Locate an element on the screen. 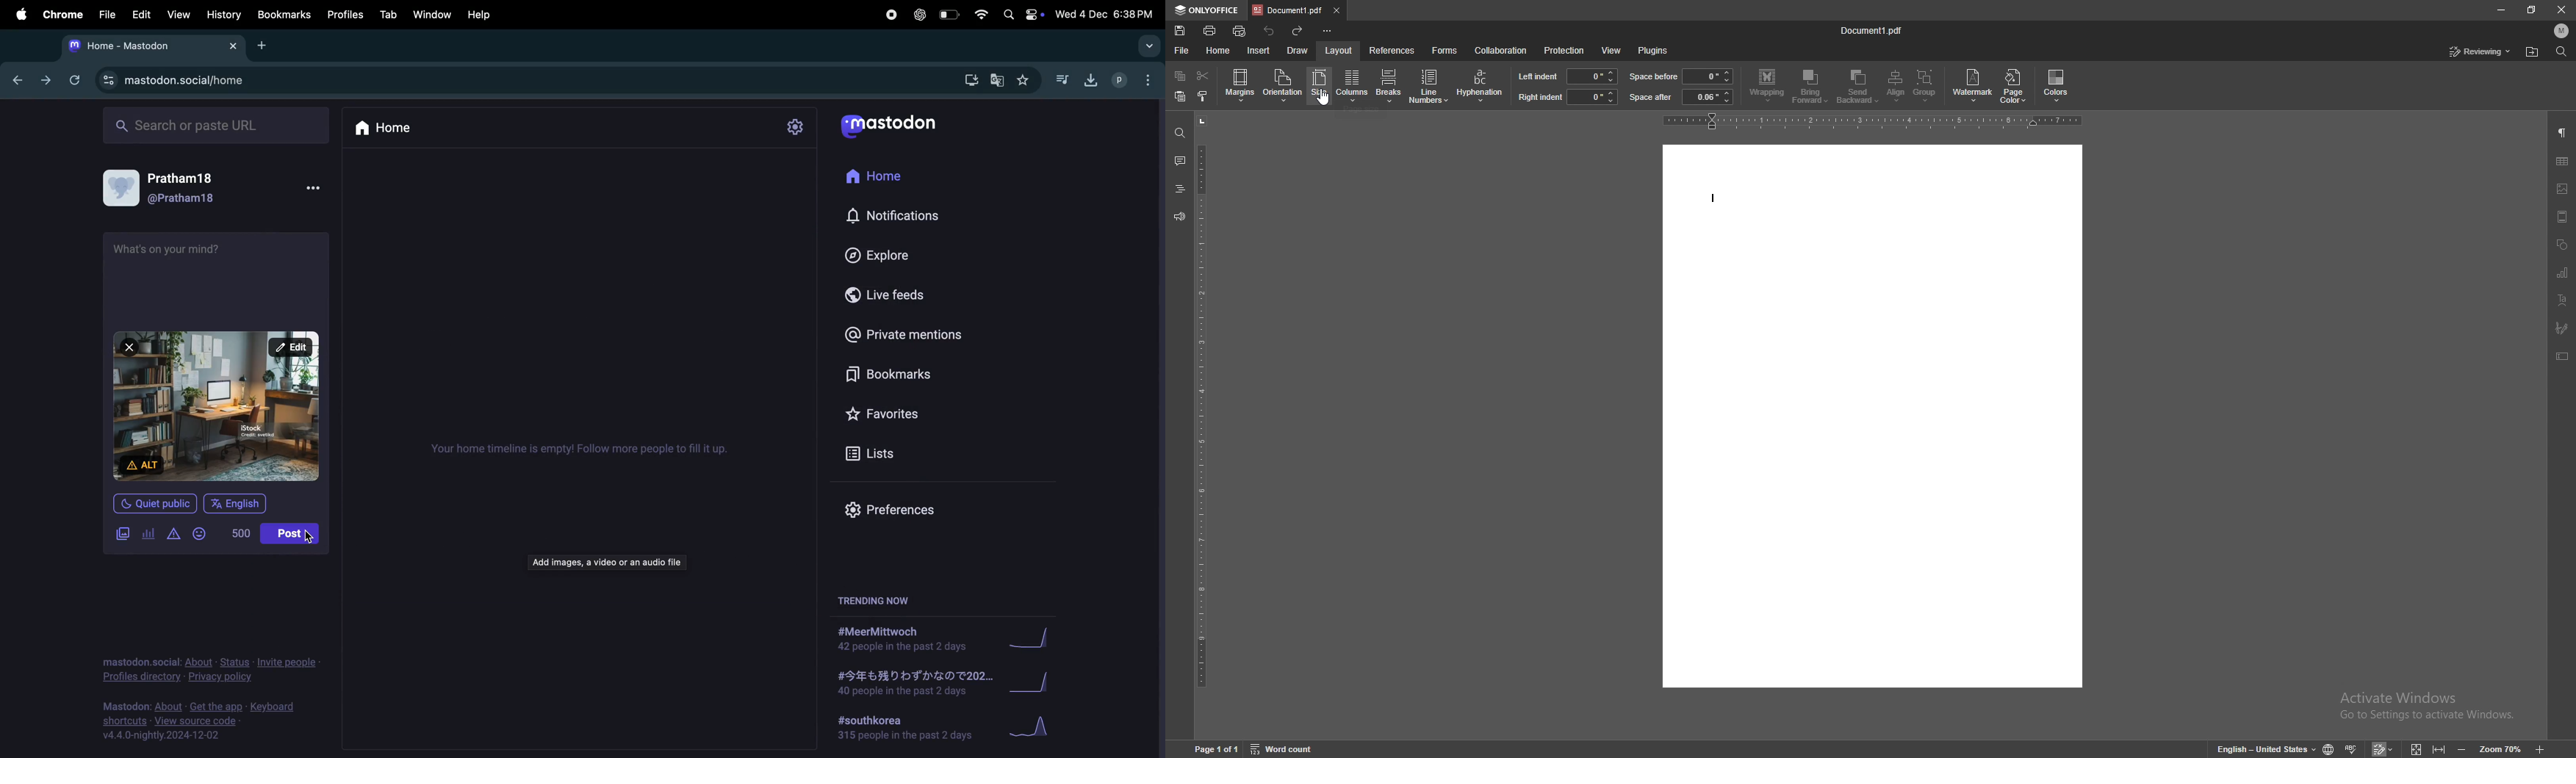  #south korea is located at coordinates (902, 729).